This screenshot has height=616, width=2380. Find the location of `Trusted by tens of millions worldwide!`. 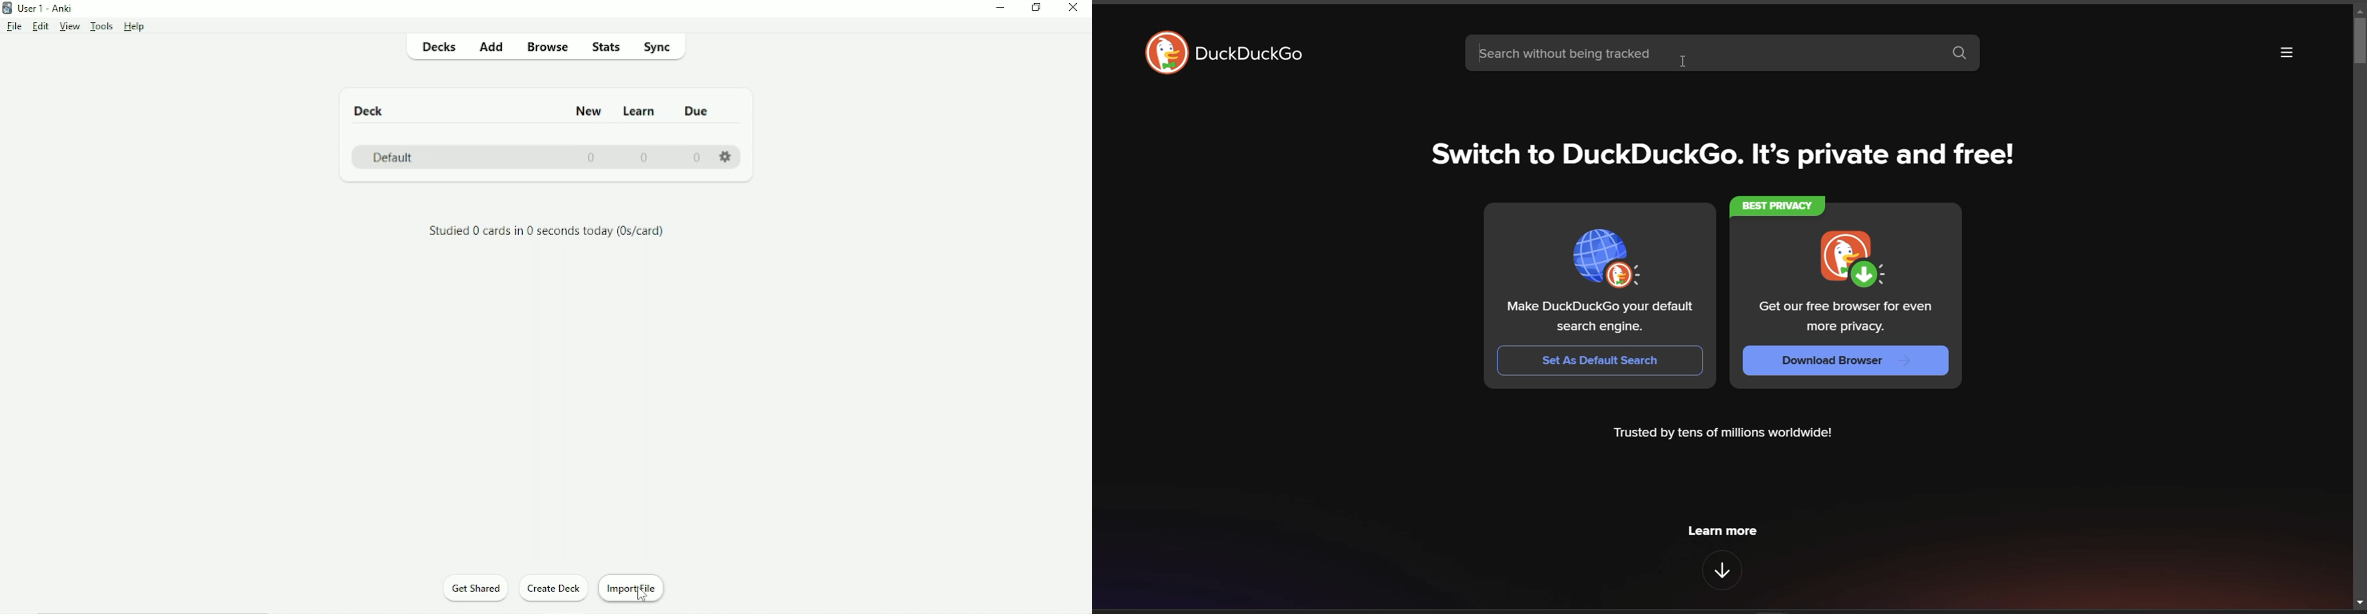

Trusted by tens of millions worldwide! is located at coordinates (1723, 434).